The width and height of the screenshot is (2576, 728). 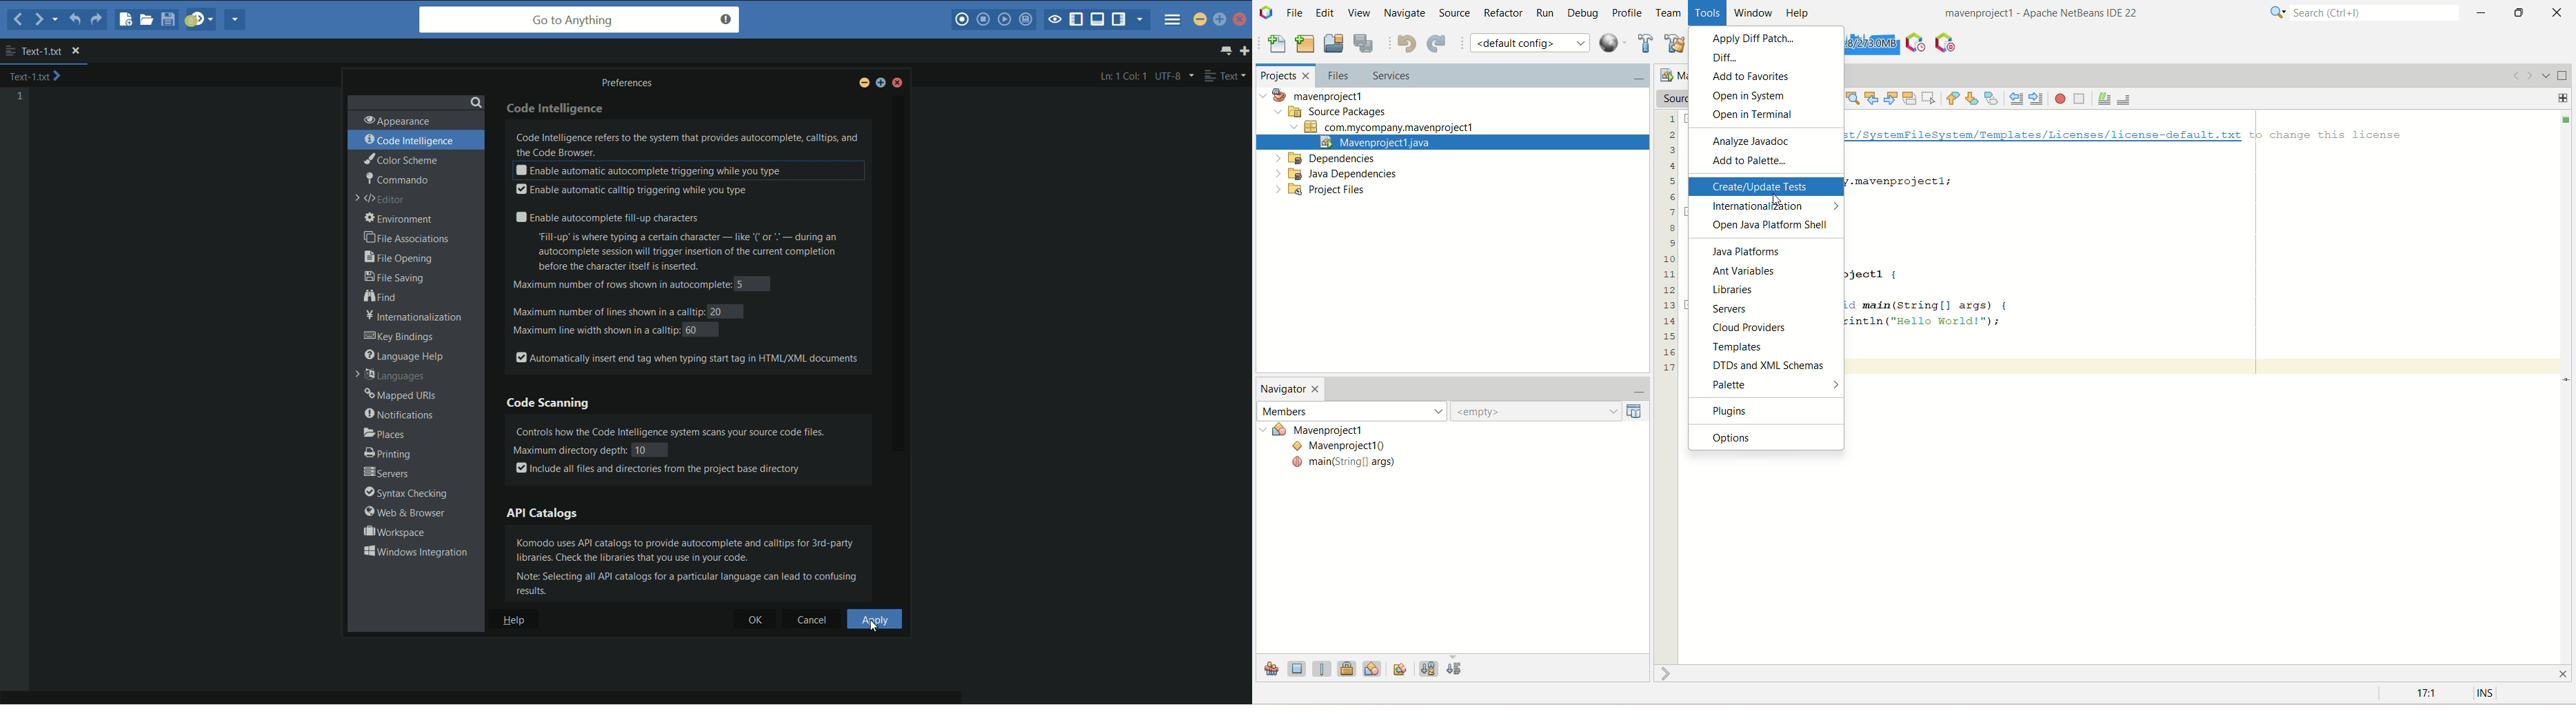 What do you see at coordinates (410, 317) in the screenshot?
I see `internationalization` at bounding box center [410, 317].